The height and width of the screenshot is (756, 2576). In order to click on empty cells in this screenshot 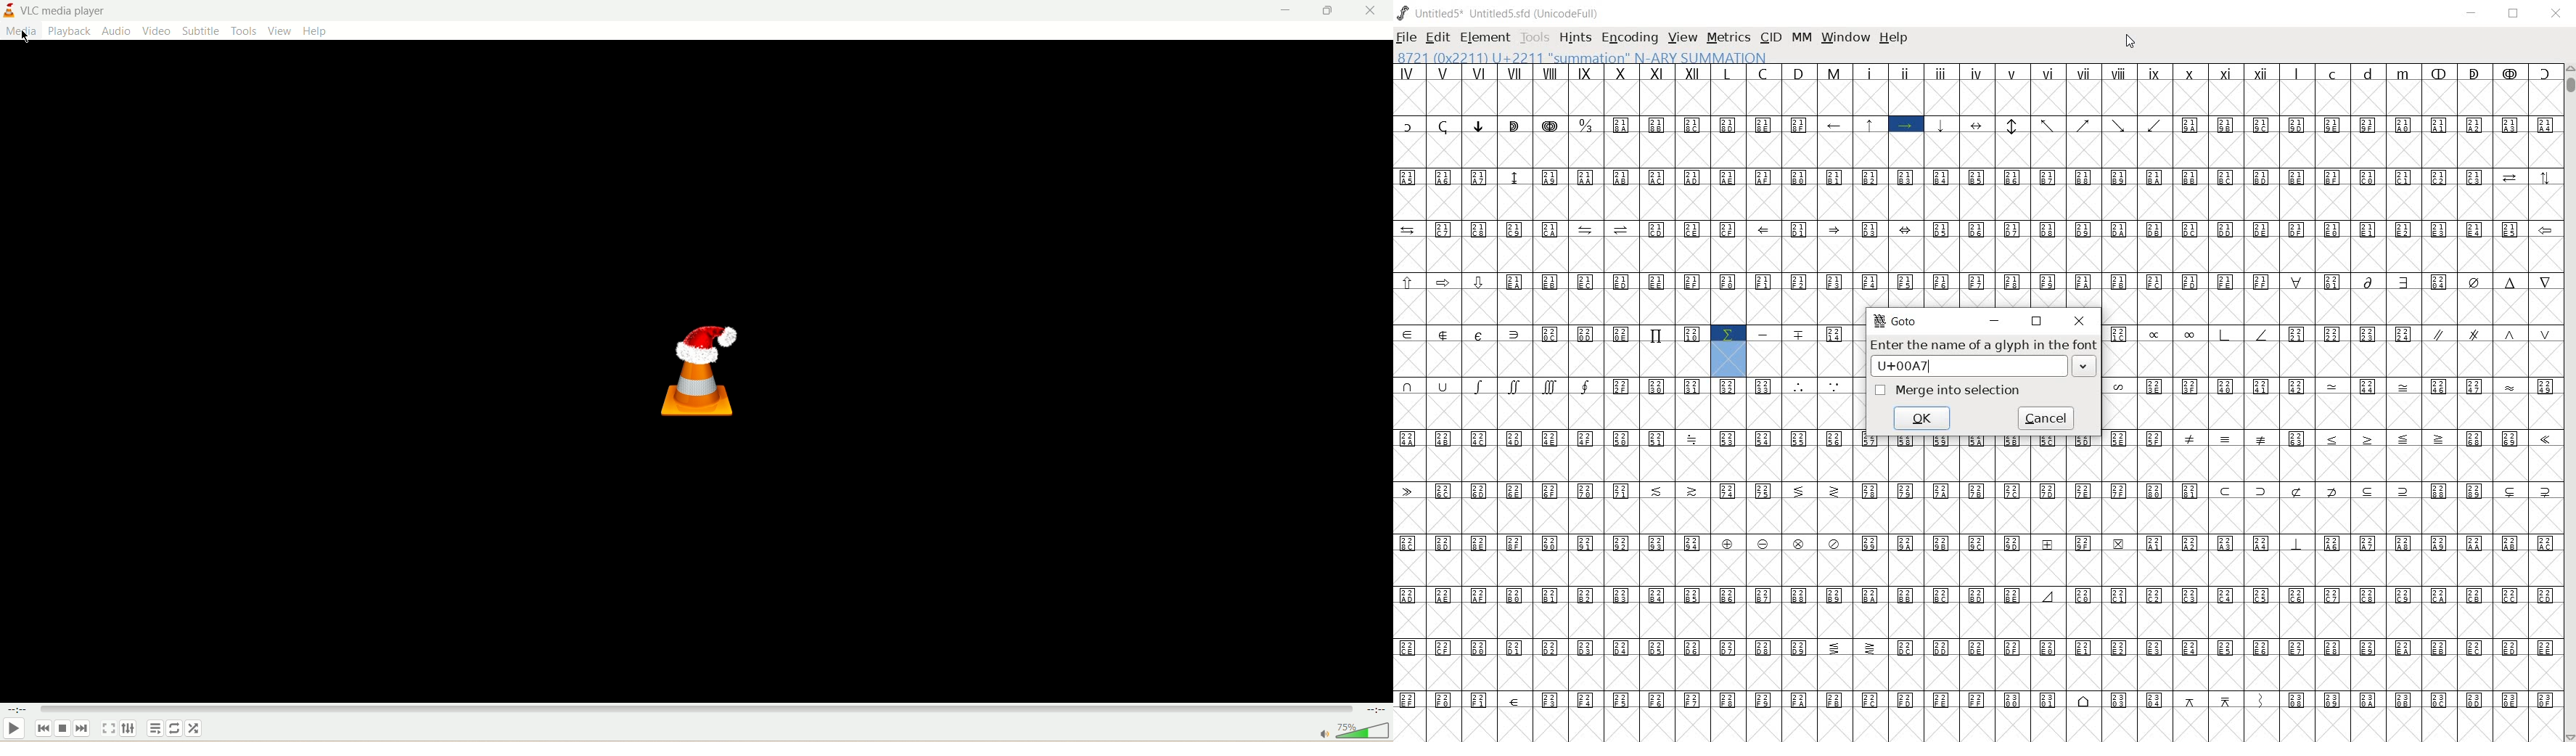, I will do `click(2331, 361)`.